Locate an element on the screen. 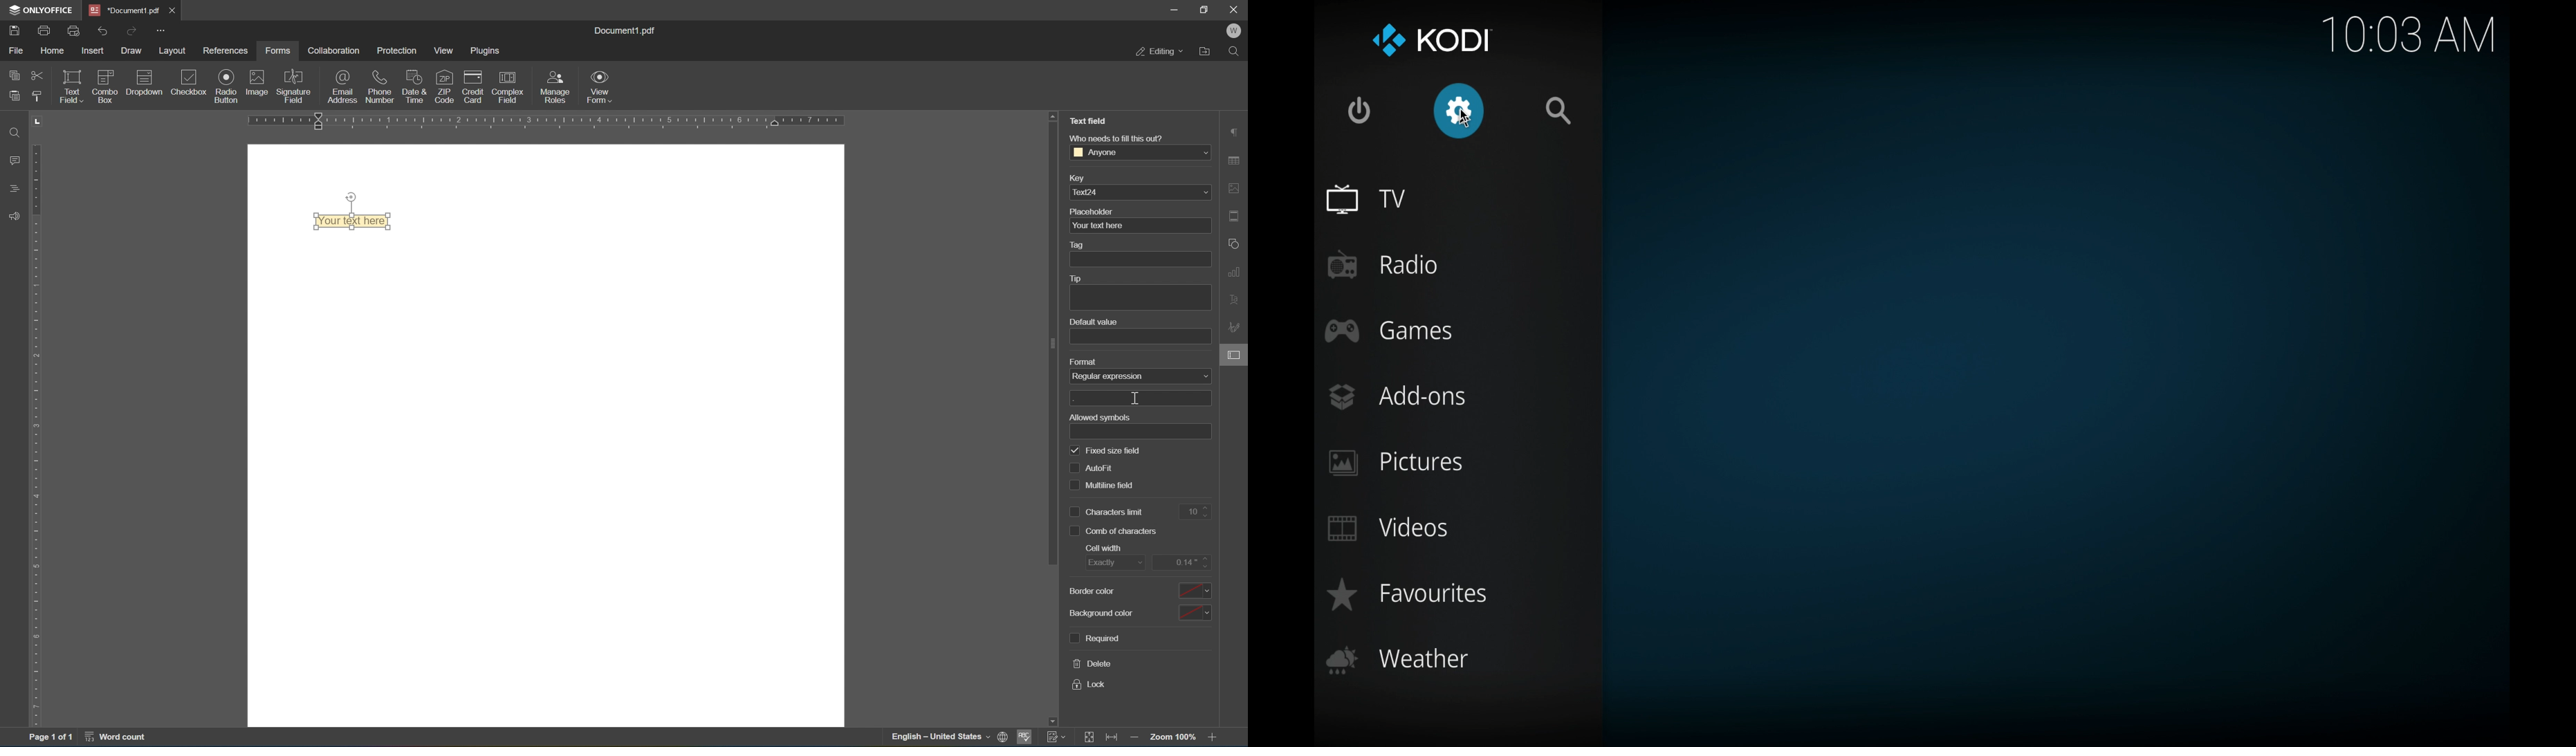 Image resolution: width=2576 pixels, height=756 pixels. your text here is located at coordinates (1140, 225).